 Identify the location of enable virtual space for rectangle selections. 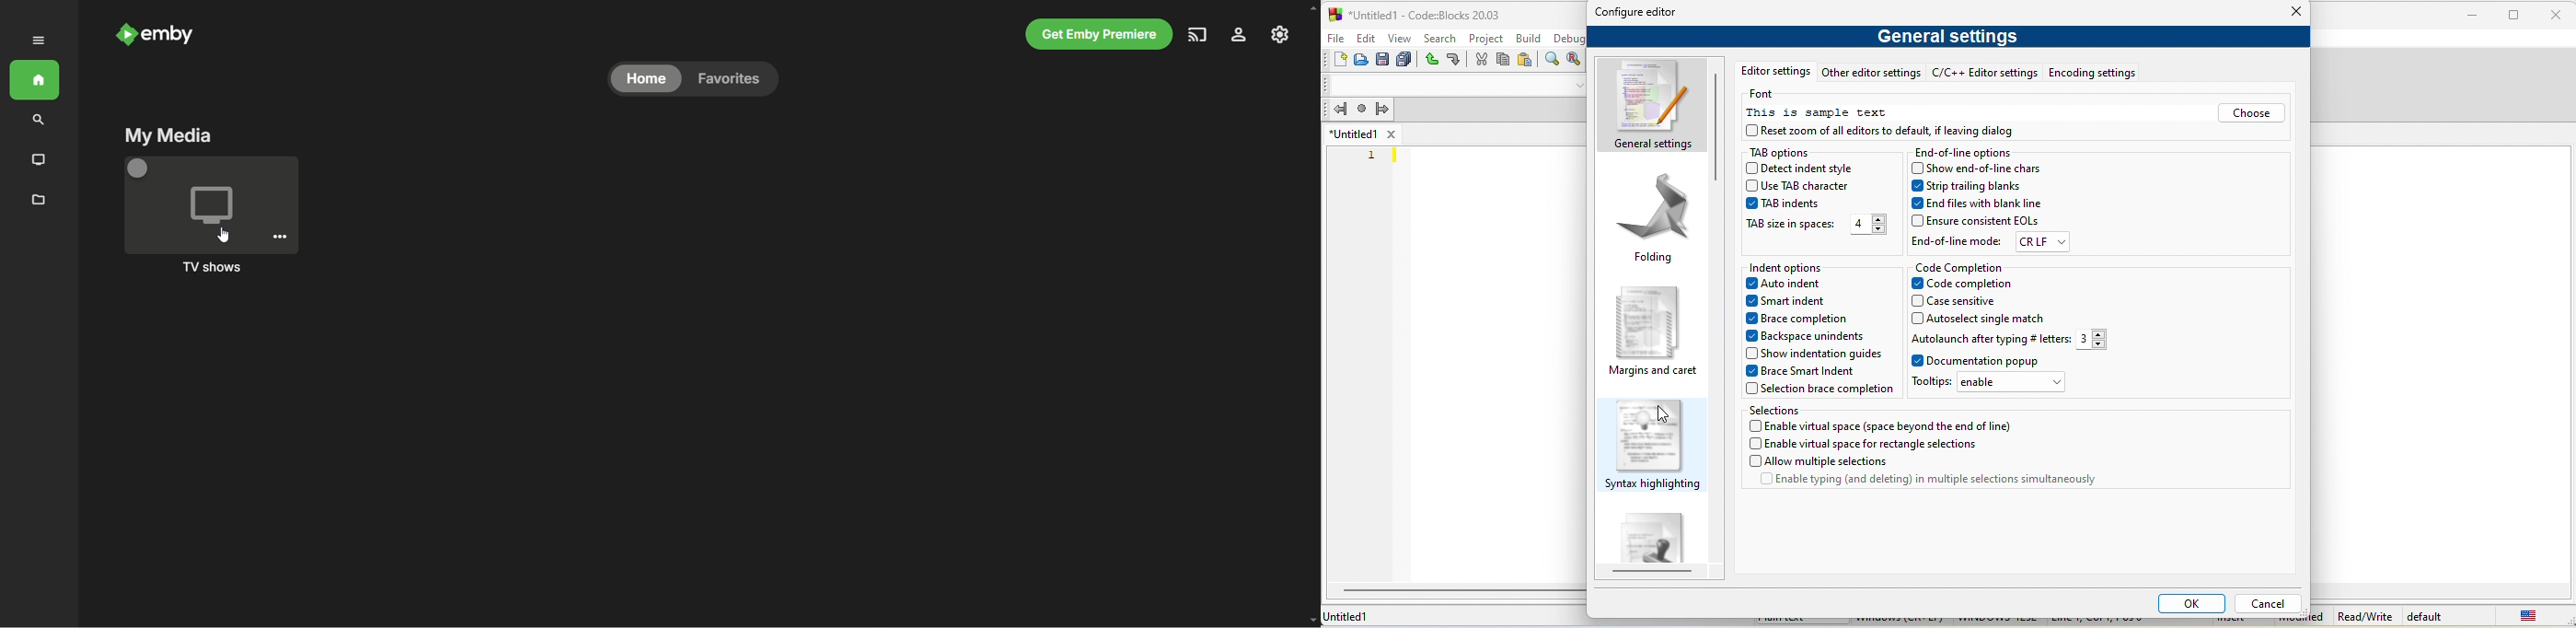
(1909, 443).